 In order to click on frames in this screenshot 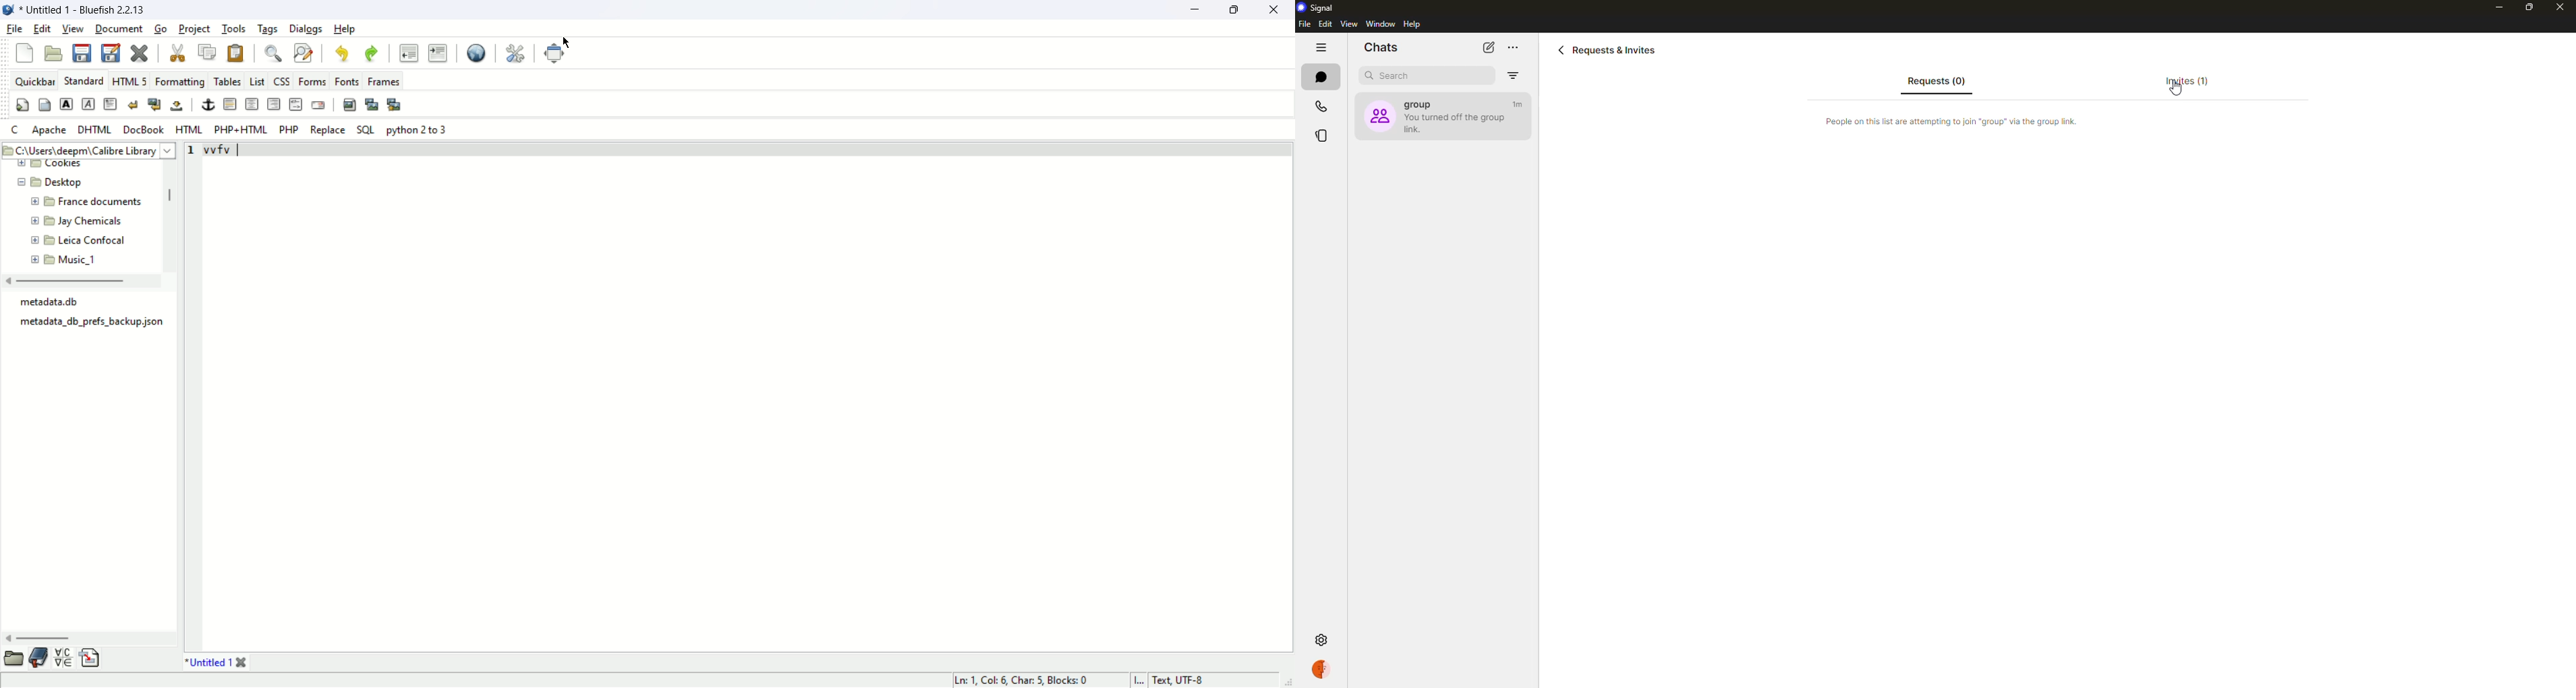, I will do `click(382, 81)`.